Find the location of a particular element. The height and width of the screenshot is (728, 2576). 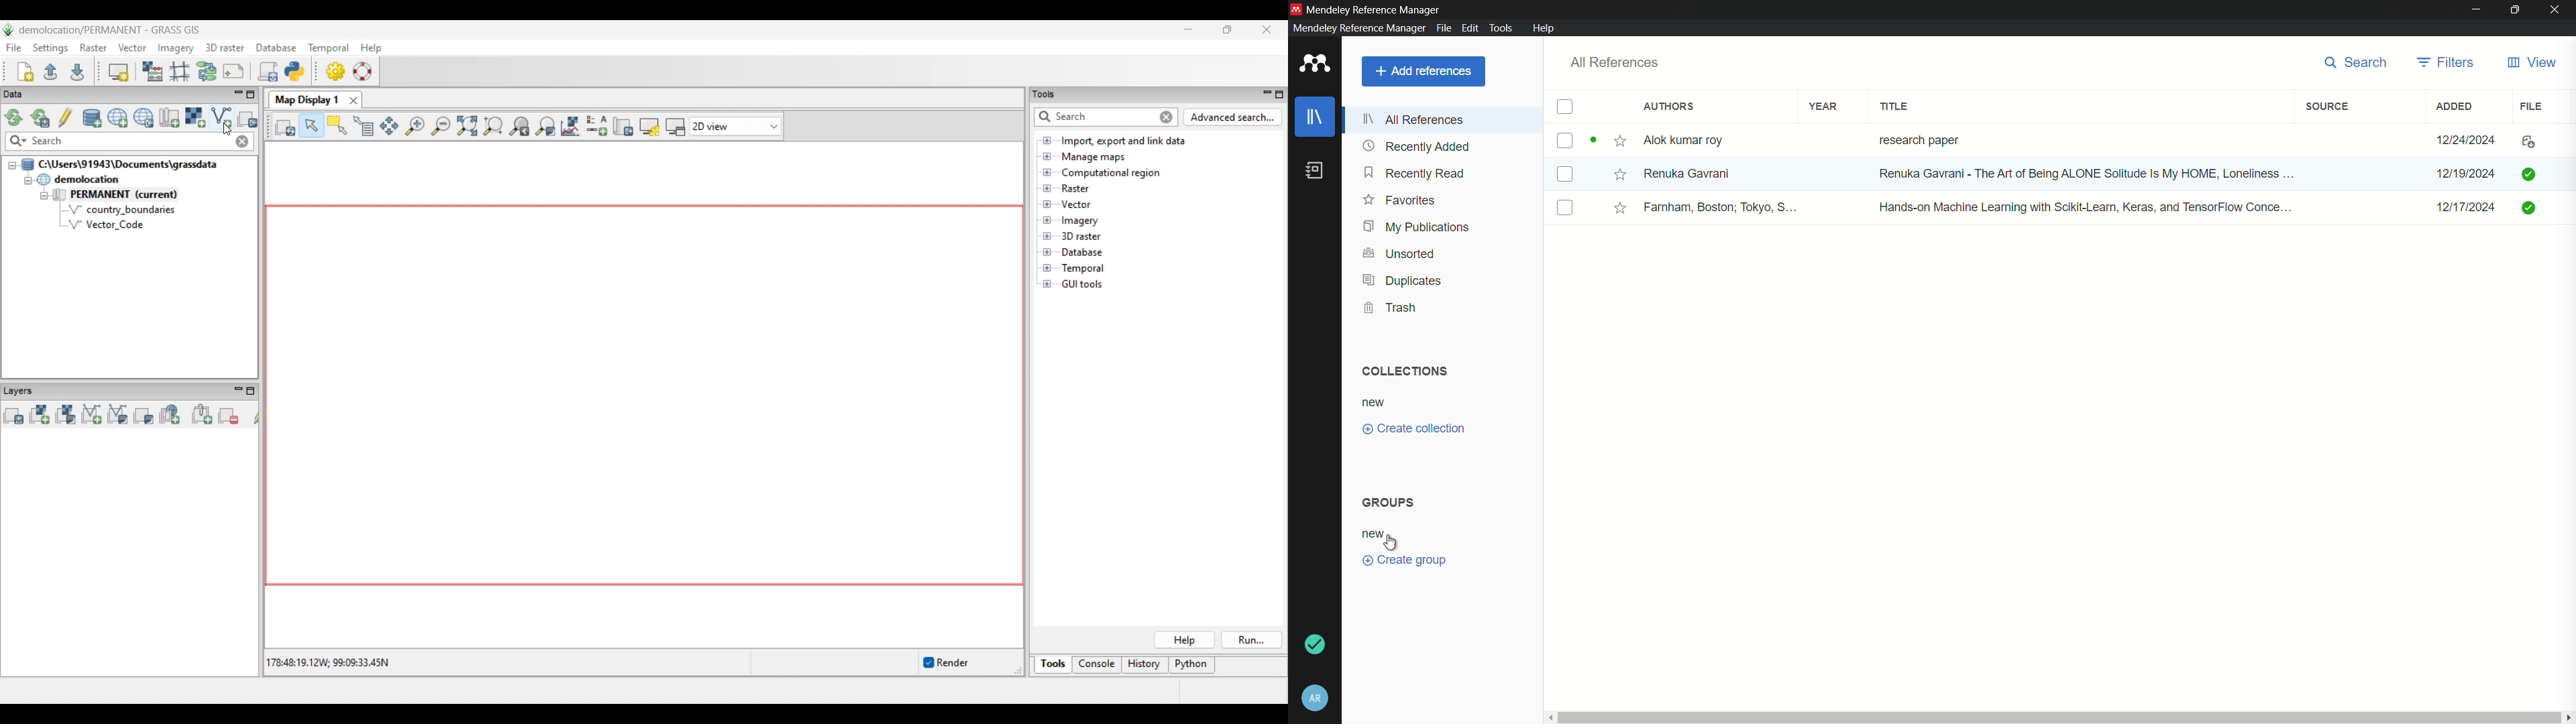

Date is located at coordinates (2468, 212).